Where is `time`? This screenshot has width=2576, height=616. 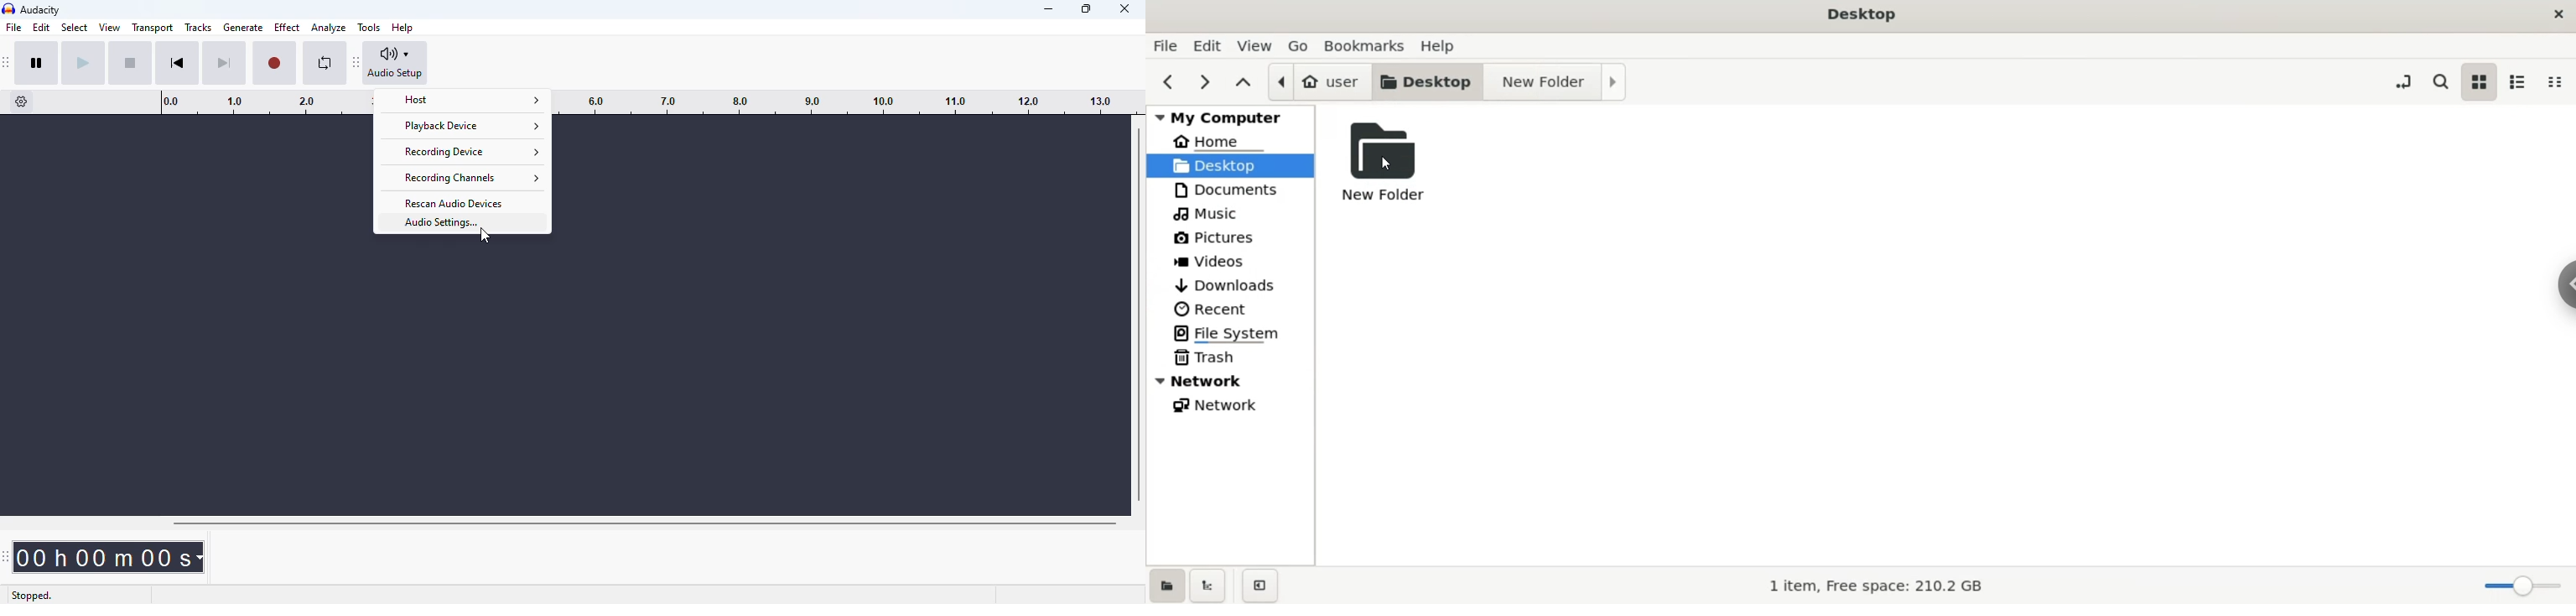
time is located at coordinates (112, 556).